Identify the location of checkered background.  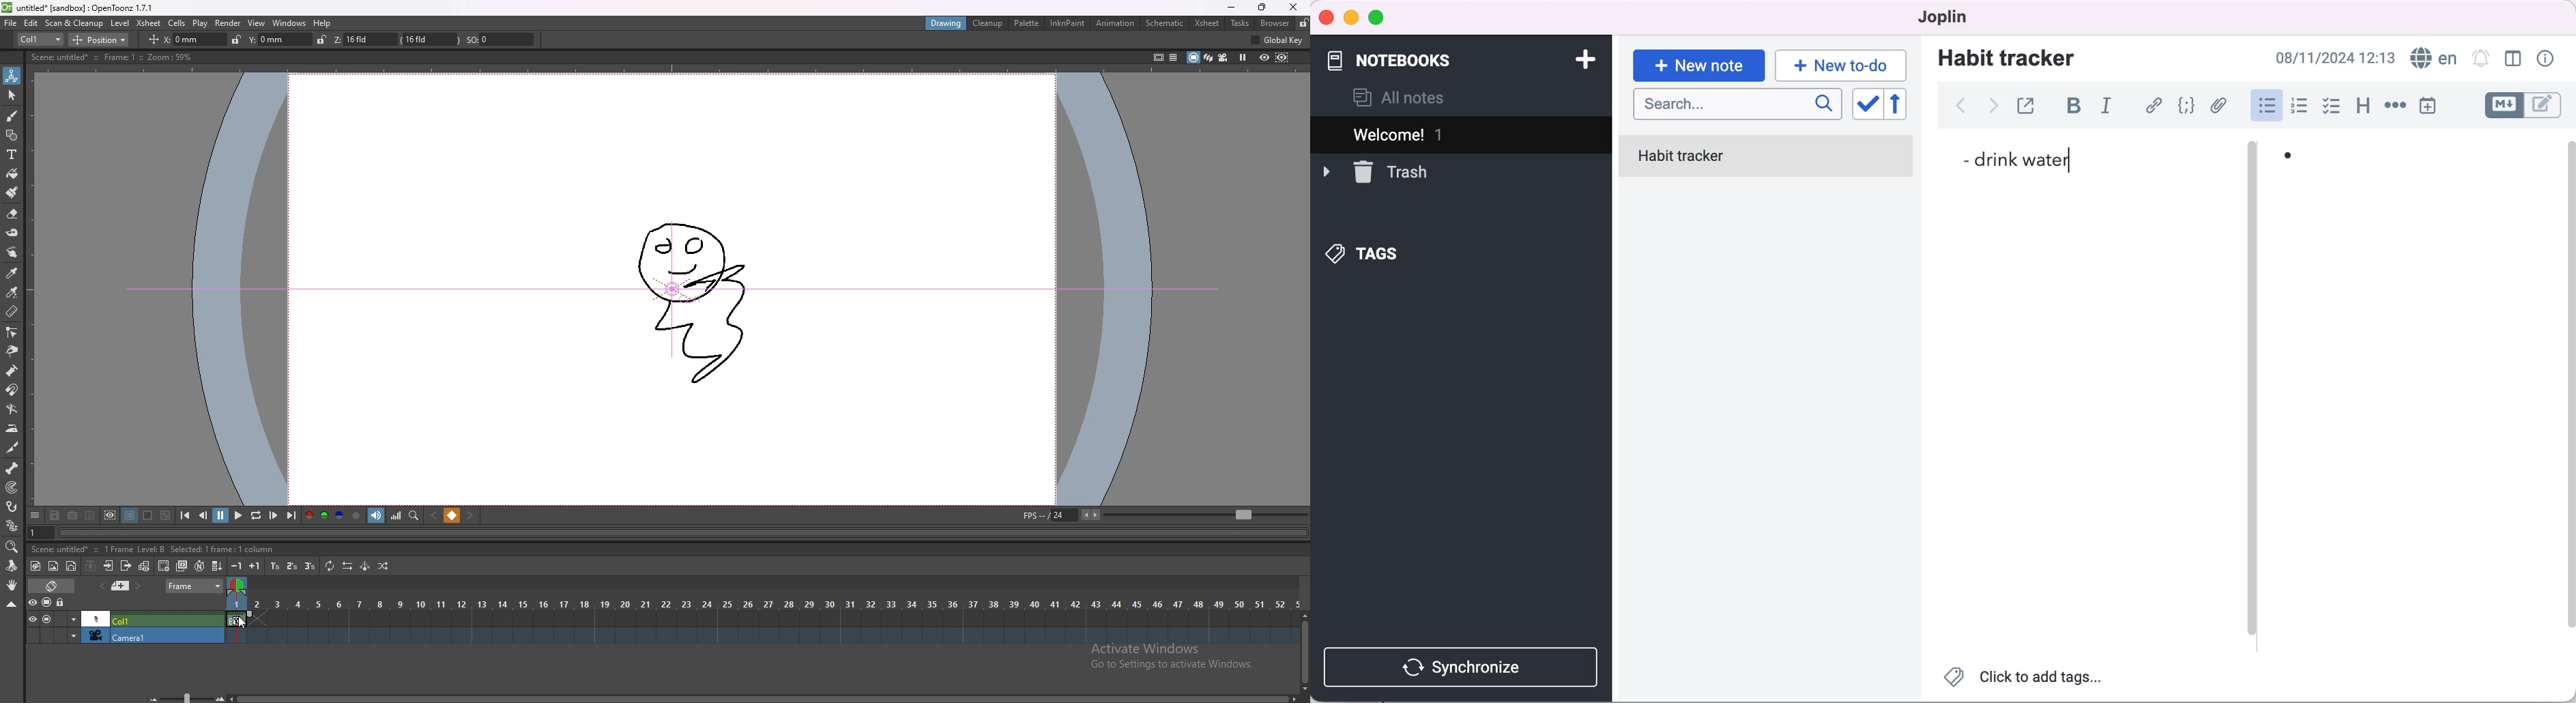
(166, 515).